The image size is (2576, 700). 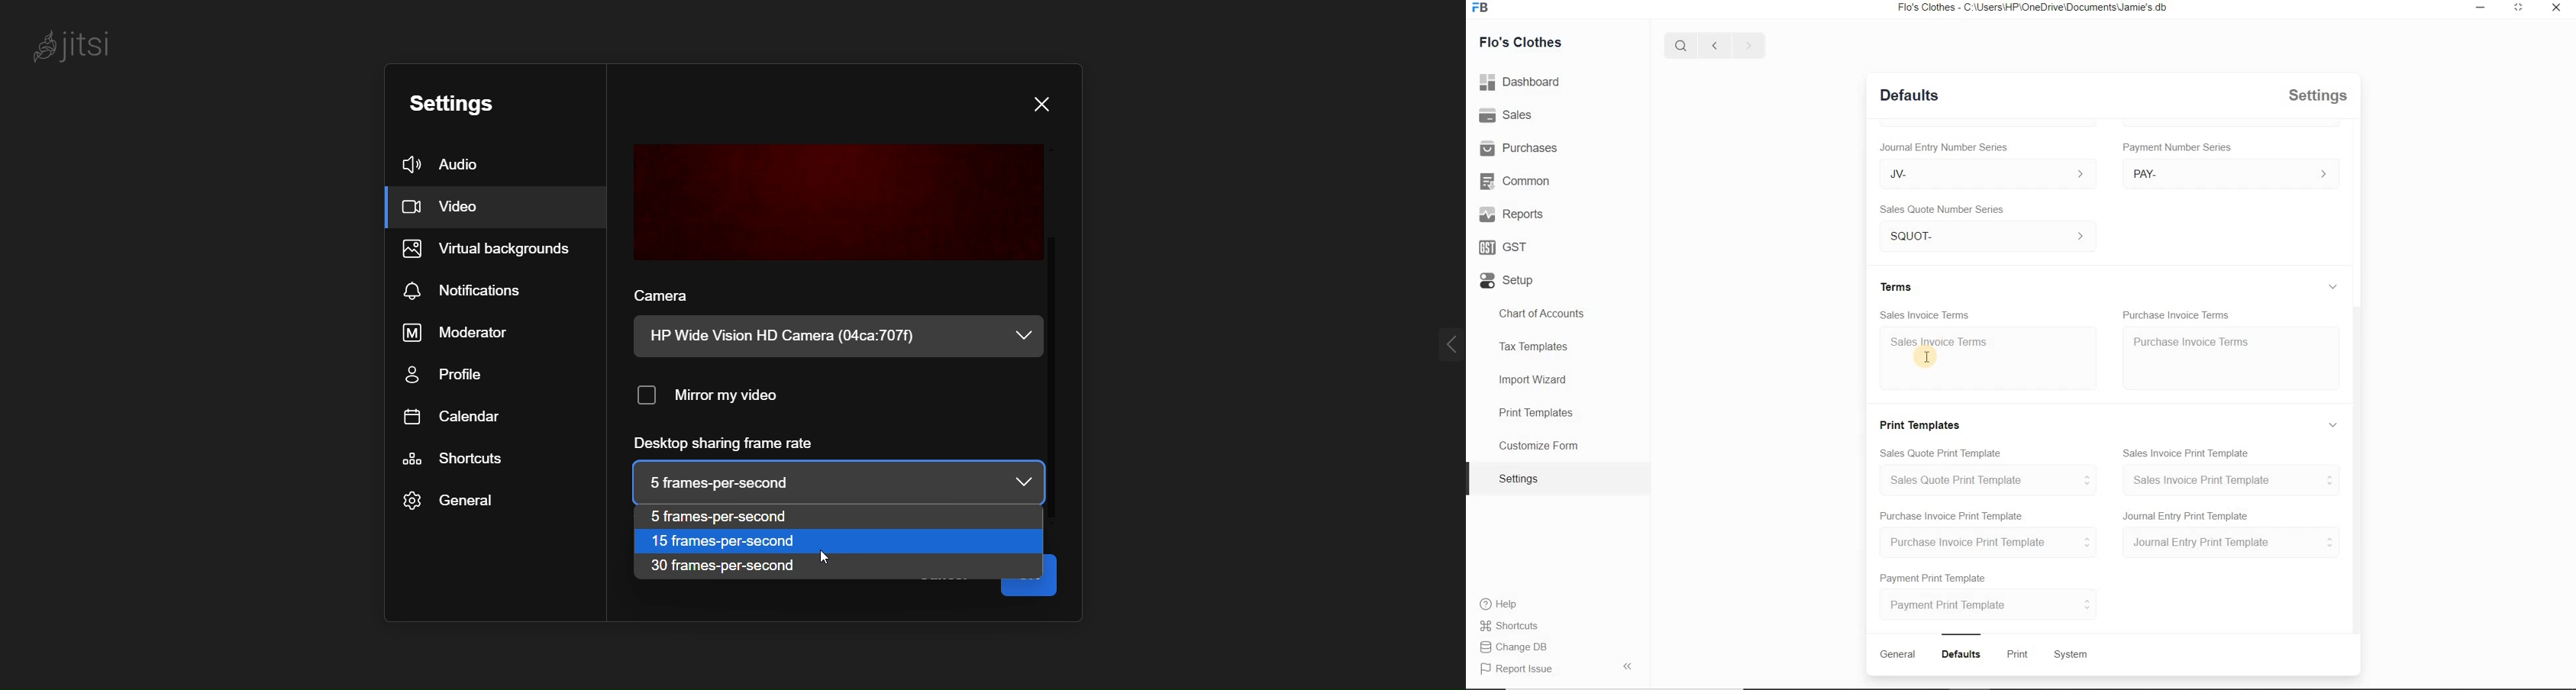 What do you see at coordinates (1898, 654) in the screenshot?
I see `General` at bounding box center [1898, 654].